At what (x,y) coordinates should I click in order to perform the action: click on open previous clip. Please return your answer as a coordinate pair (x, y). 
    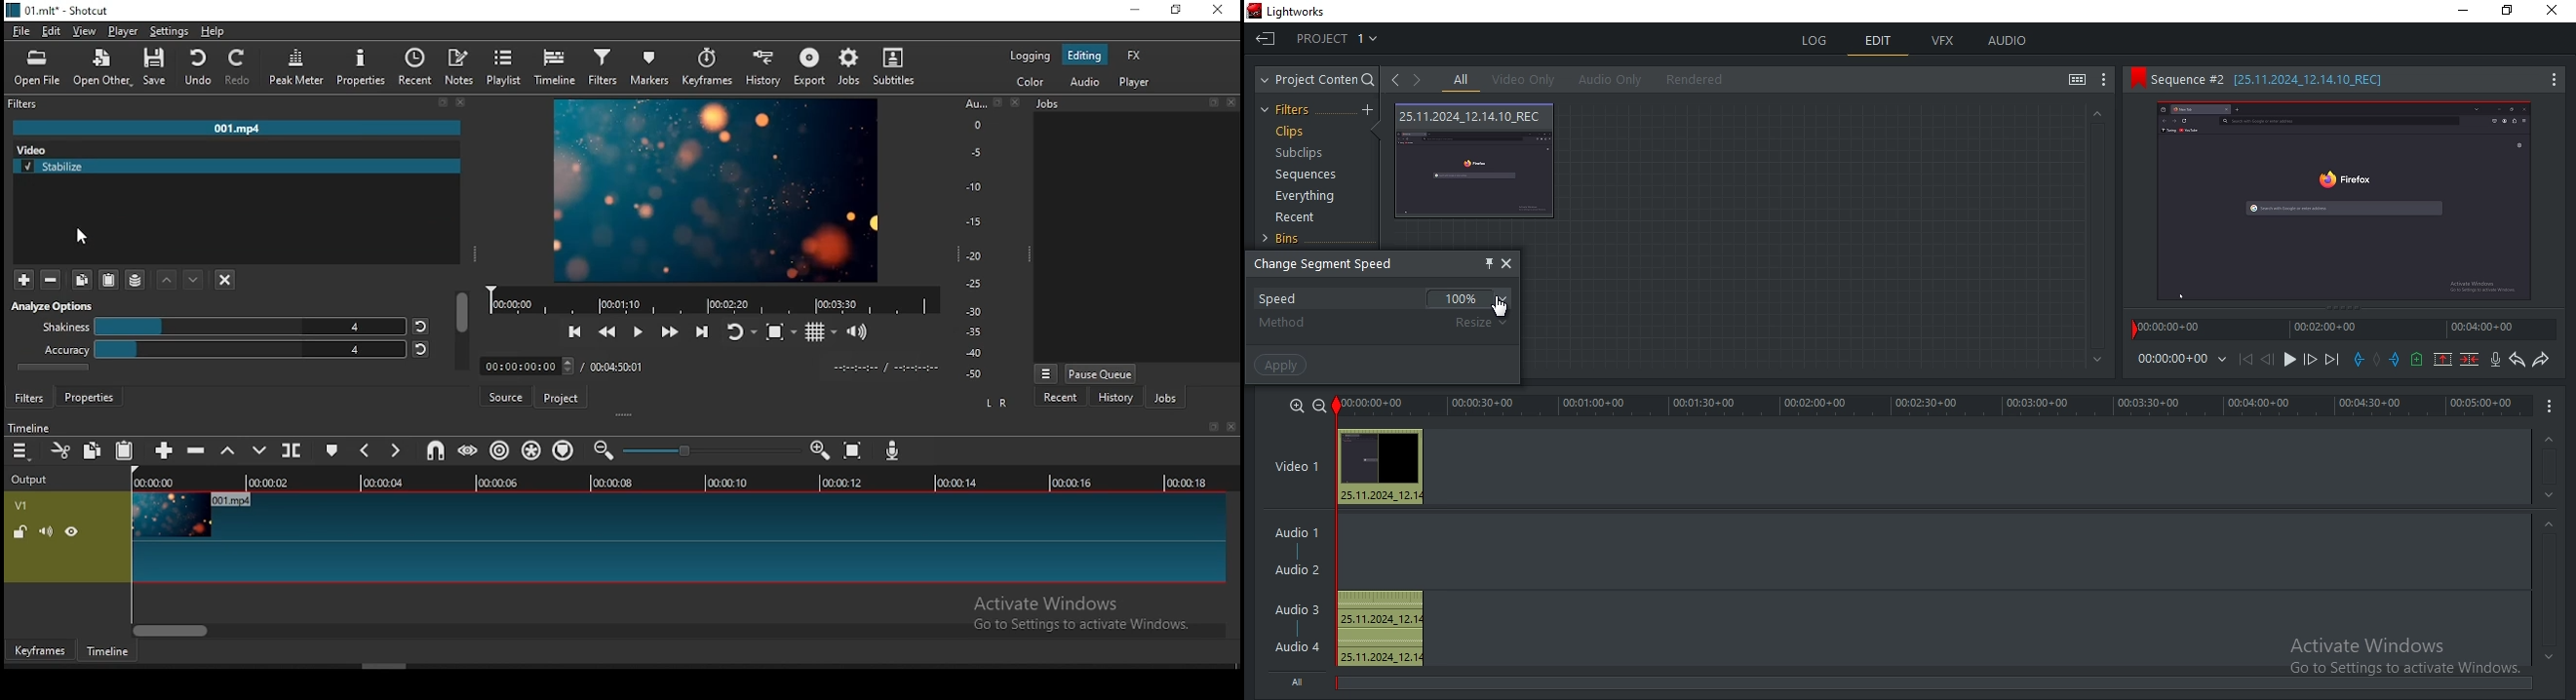
    Looking at the image, I should click on (1395, 80).